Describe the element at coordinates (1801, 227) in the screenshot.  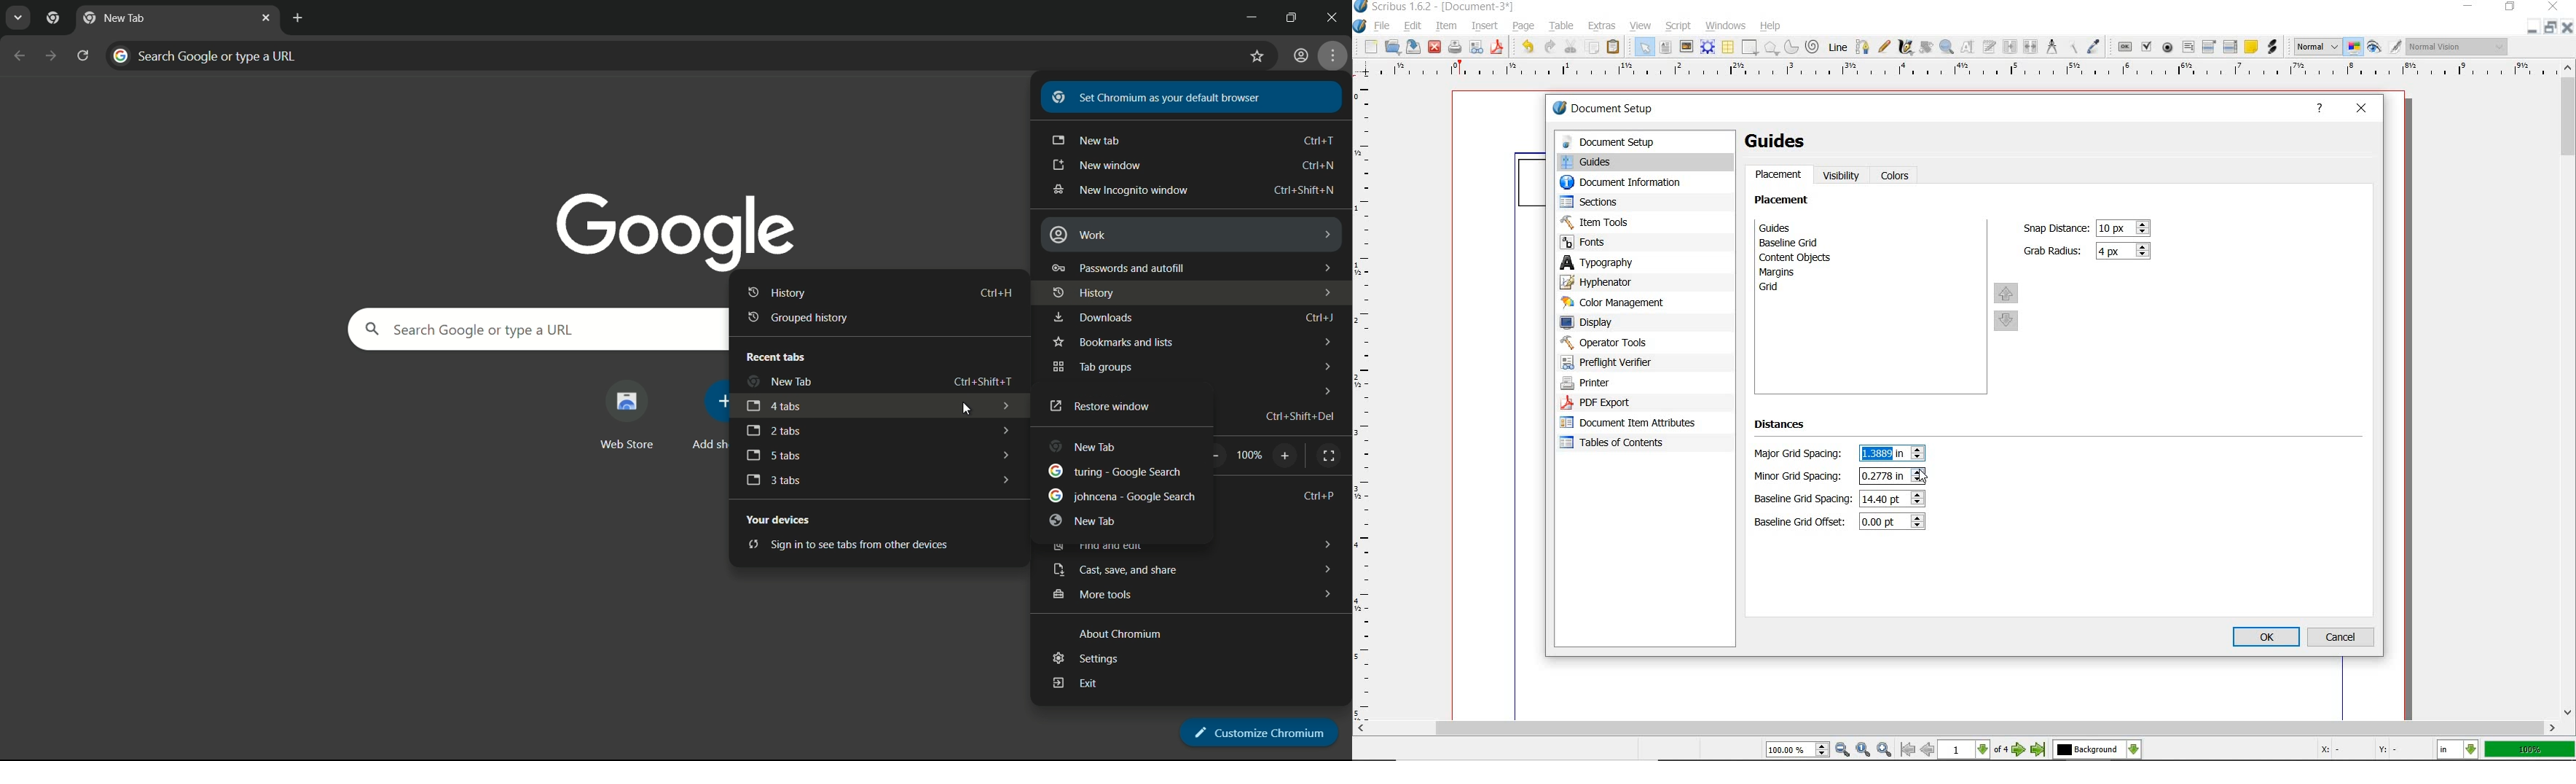
I see `guides` at that location.